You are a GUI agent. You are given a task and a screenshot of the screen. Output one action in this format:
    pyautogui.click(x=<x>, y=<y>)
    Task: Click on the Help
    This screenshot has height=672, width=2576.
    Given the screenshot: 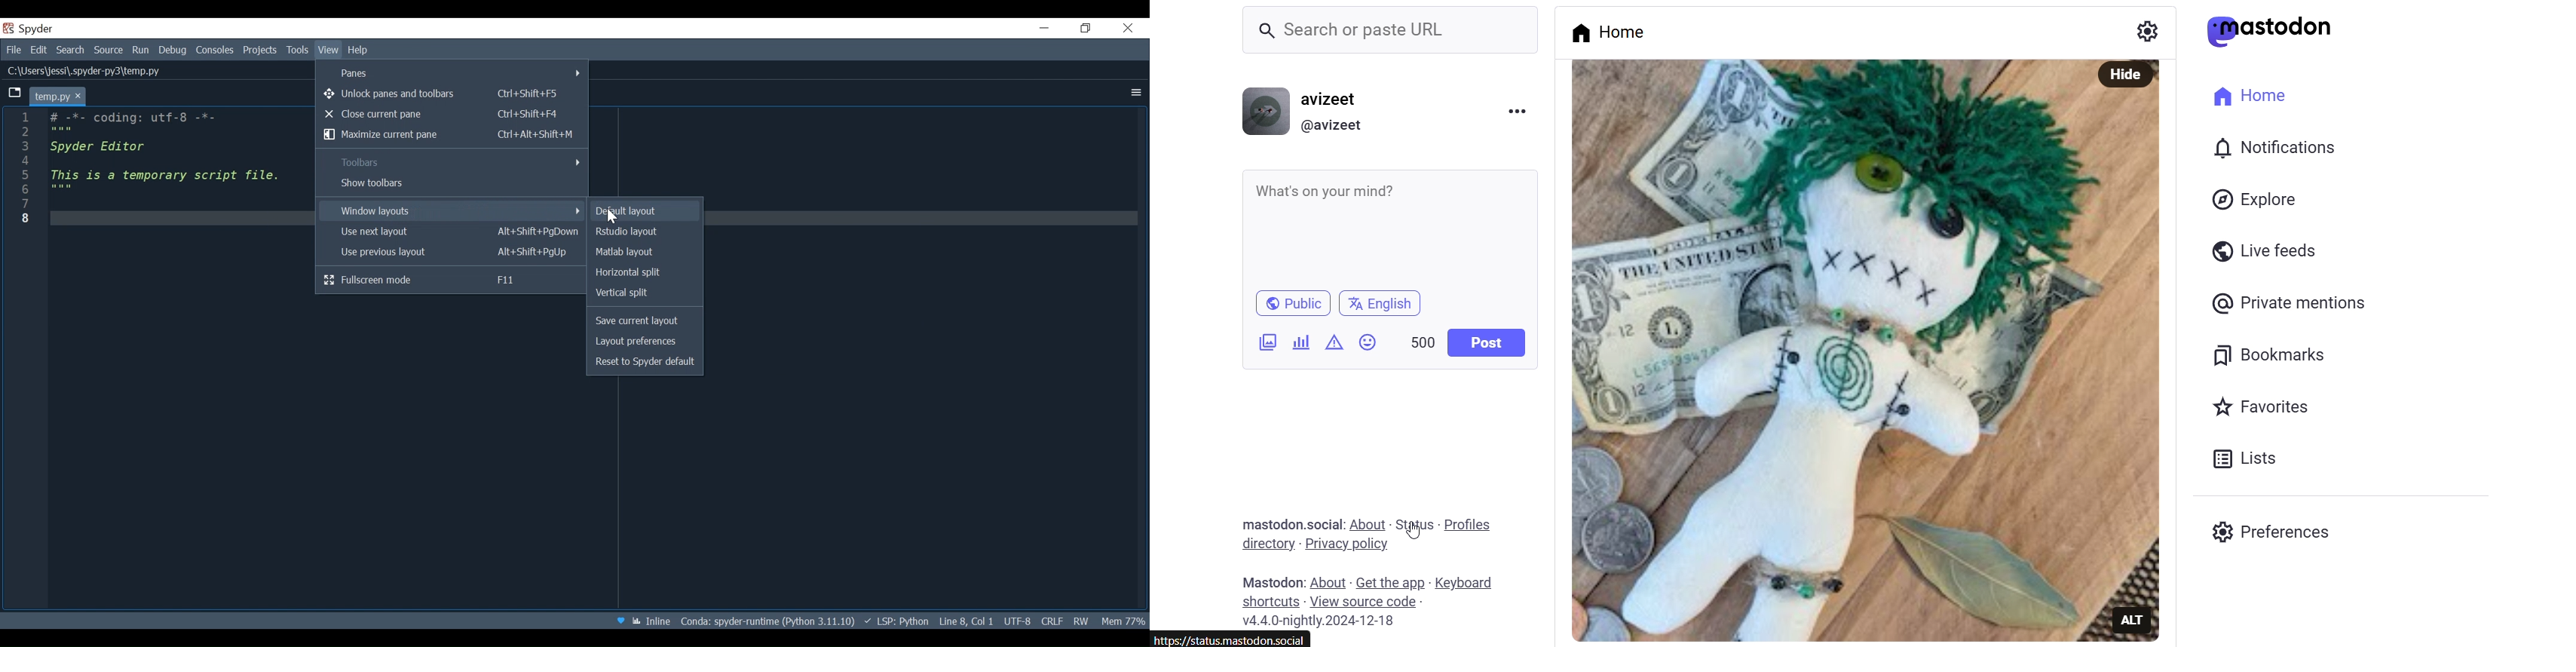 What is the action you would take?
    pyautogui.click(x=361, y=51)
    